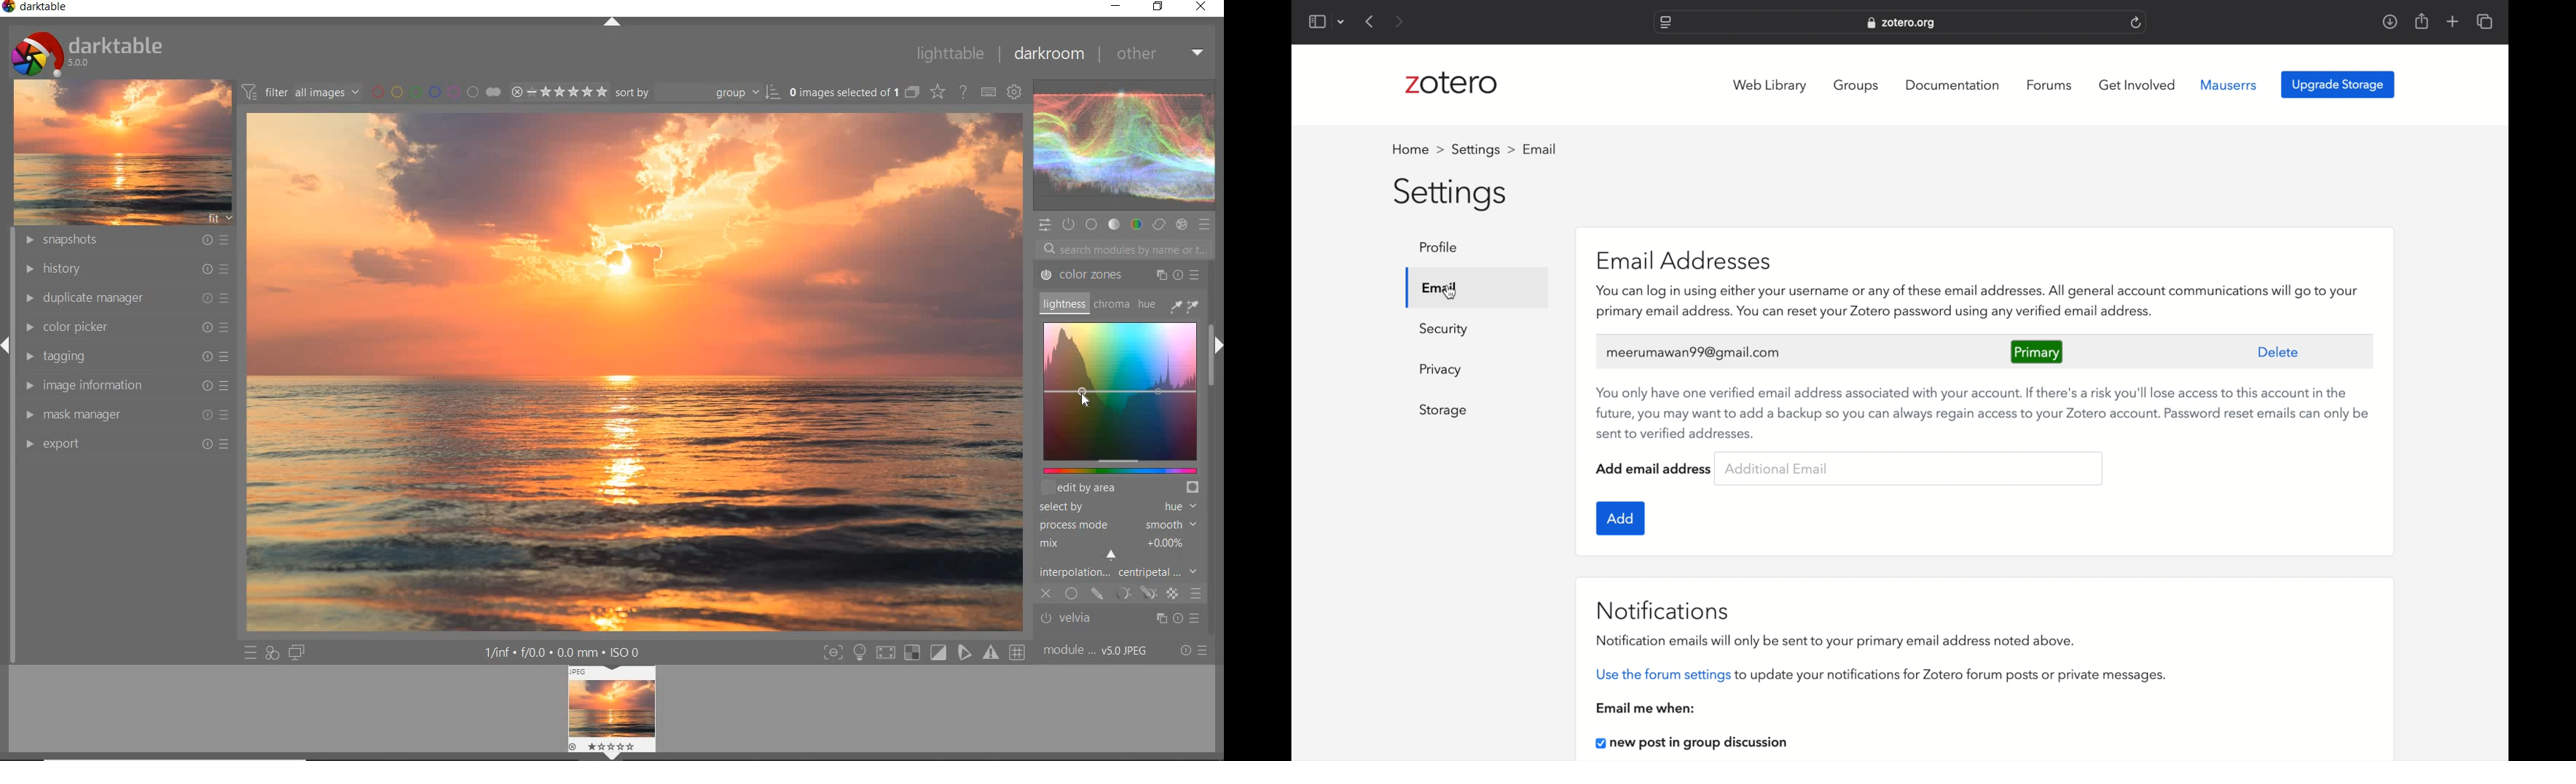 The width and height of the screenshot is (2576, 784). I want to click on email addresses, so click(1683, 259).